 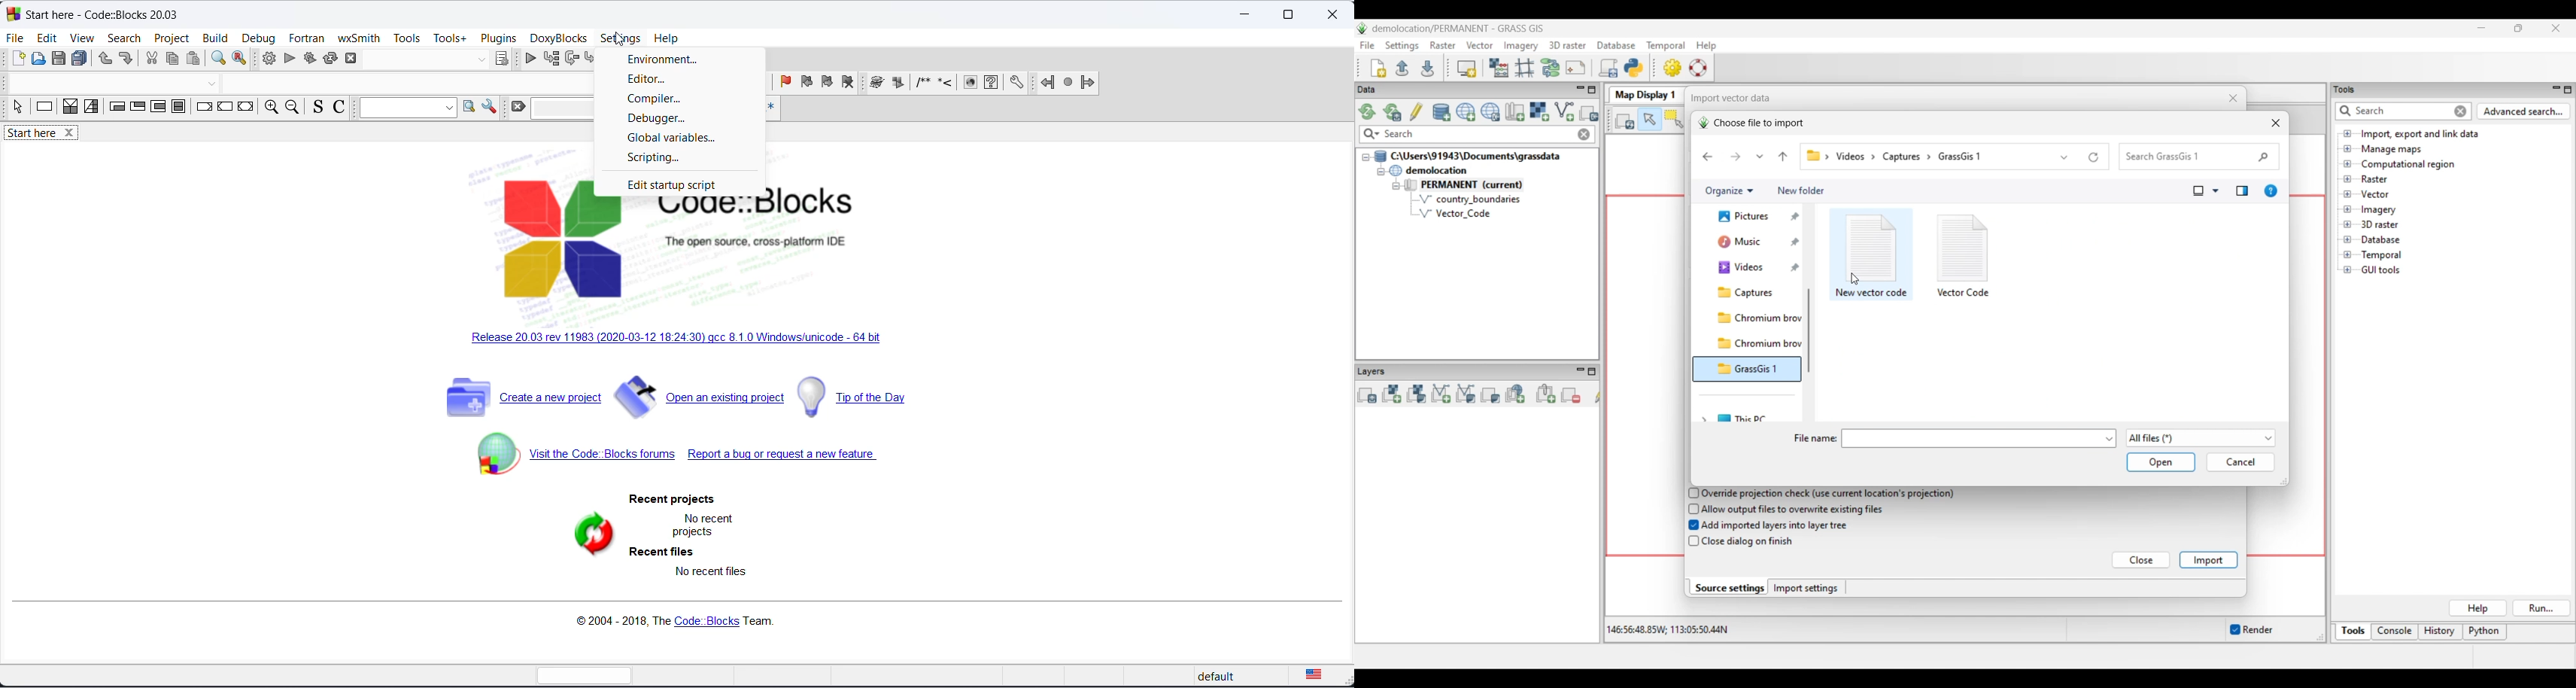 What do you see at coordinates (1016, 83) in the screenshot?
I see `settings` at bounding box center [1016, 83].